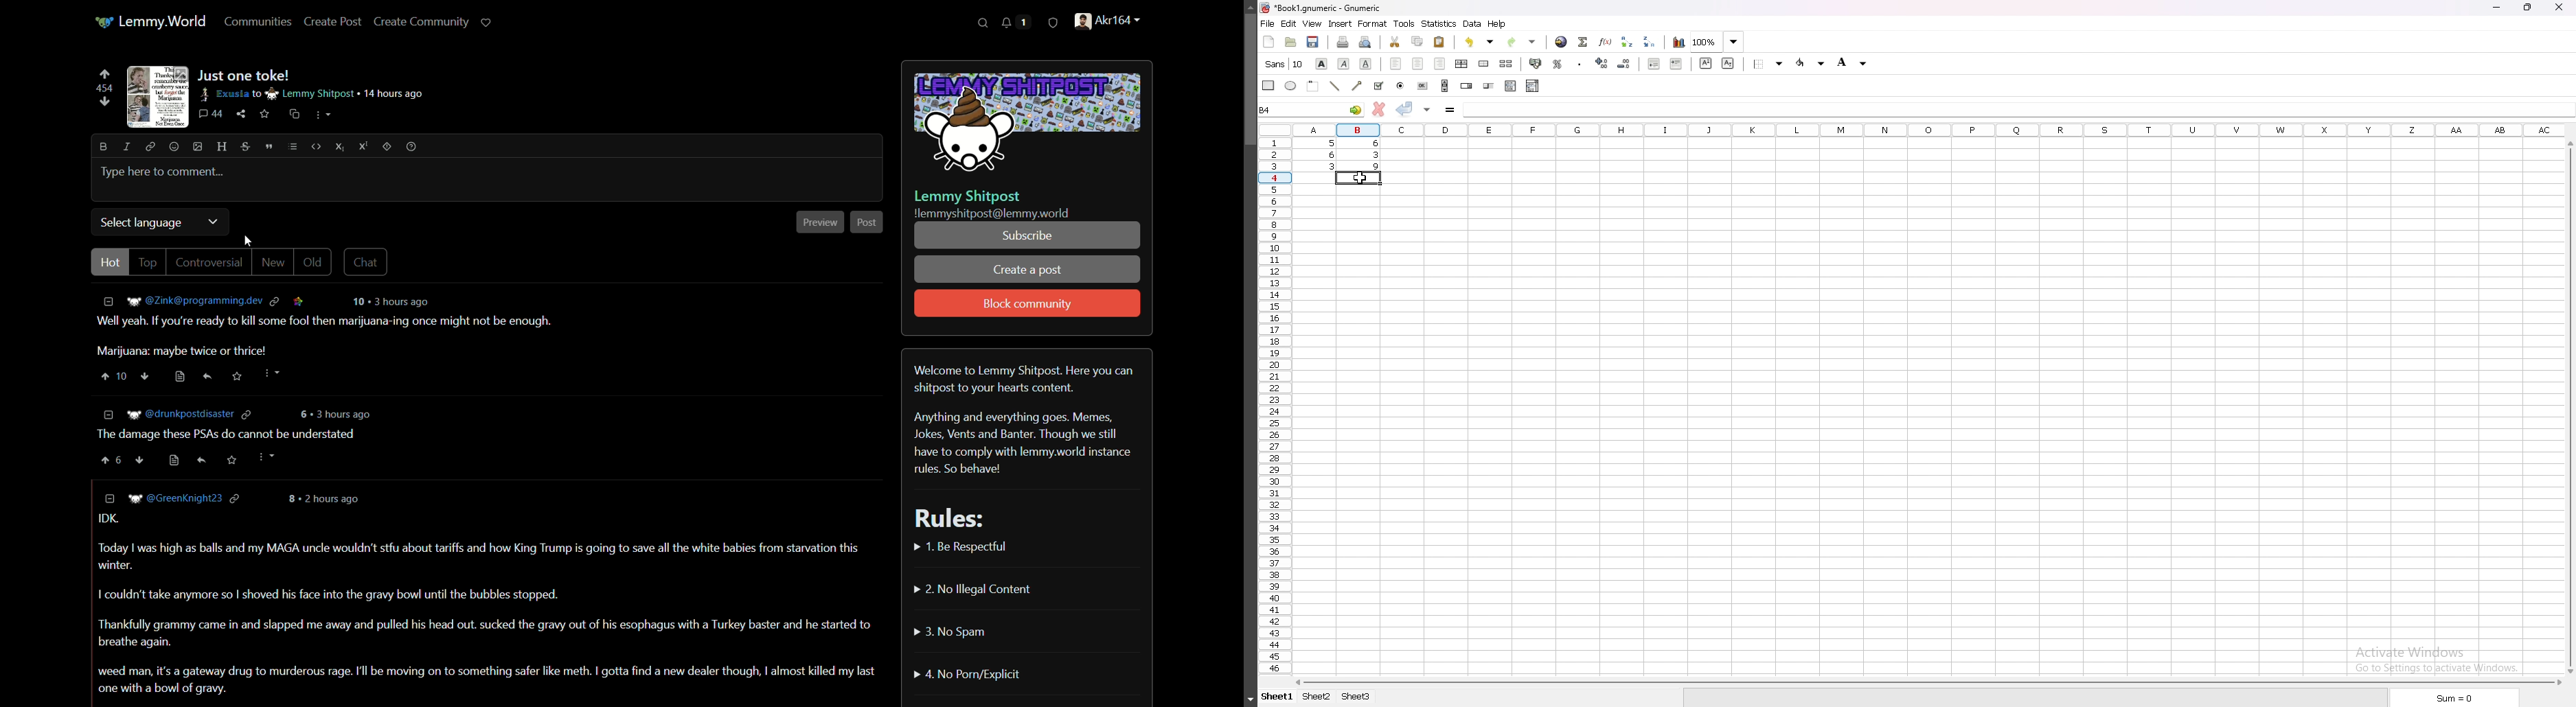 The image size is (2576, 728). I want to click on just one take!, so click(244, 75).